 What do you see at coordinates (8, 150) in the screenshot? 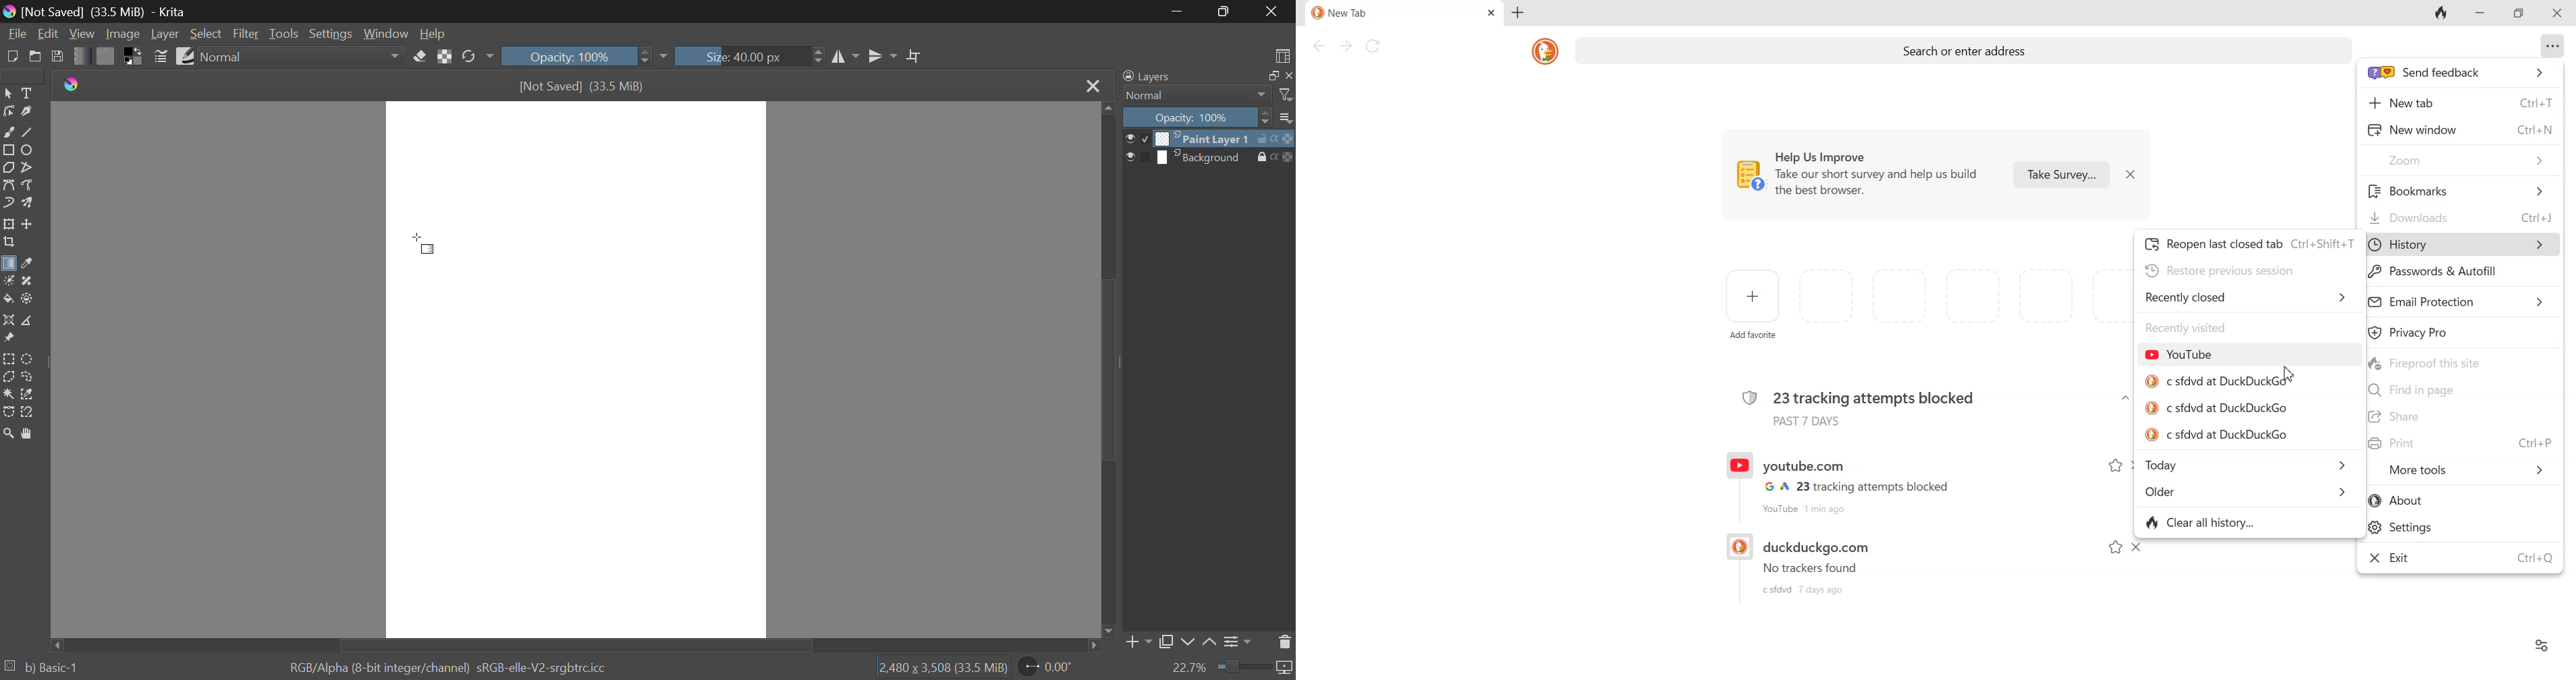
I see `Rectangle` at bounding box center [8, 150].